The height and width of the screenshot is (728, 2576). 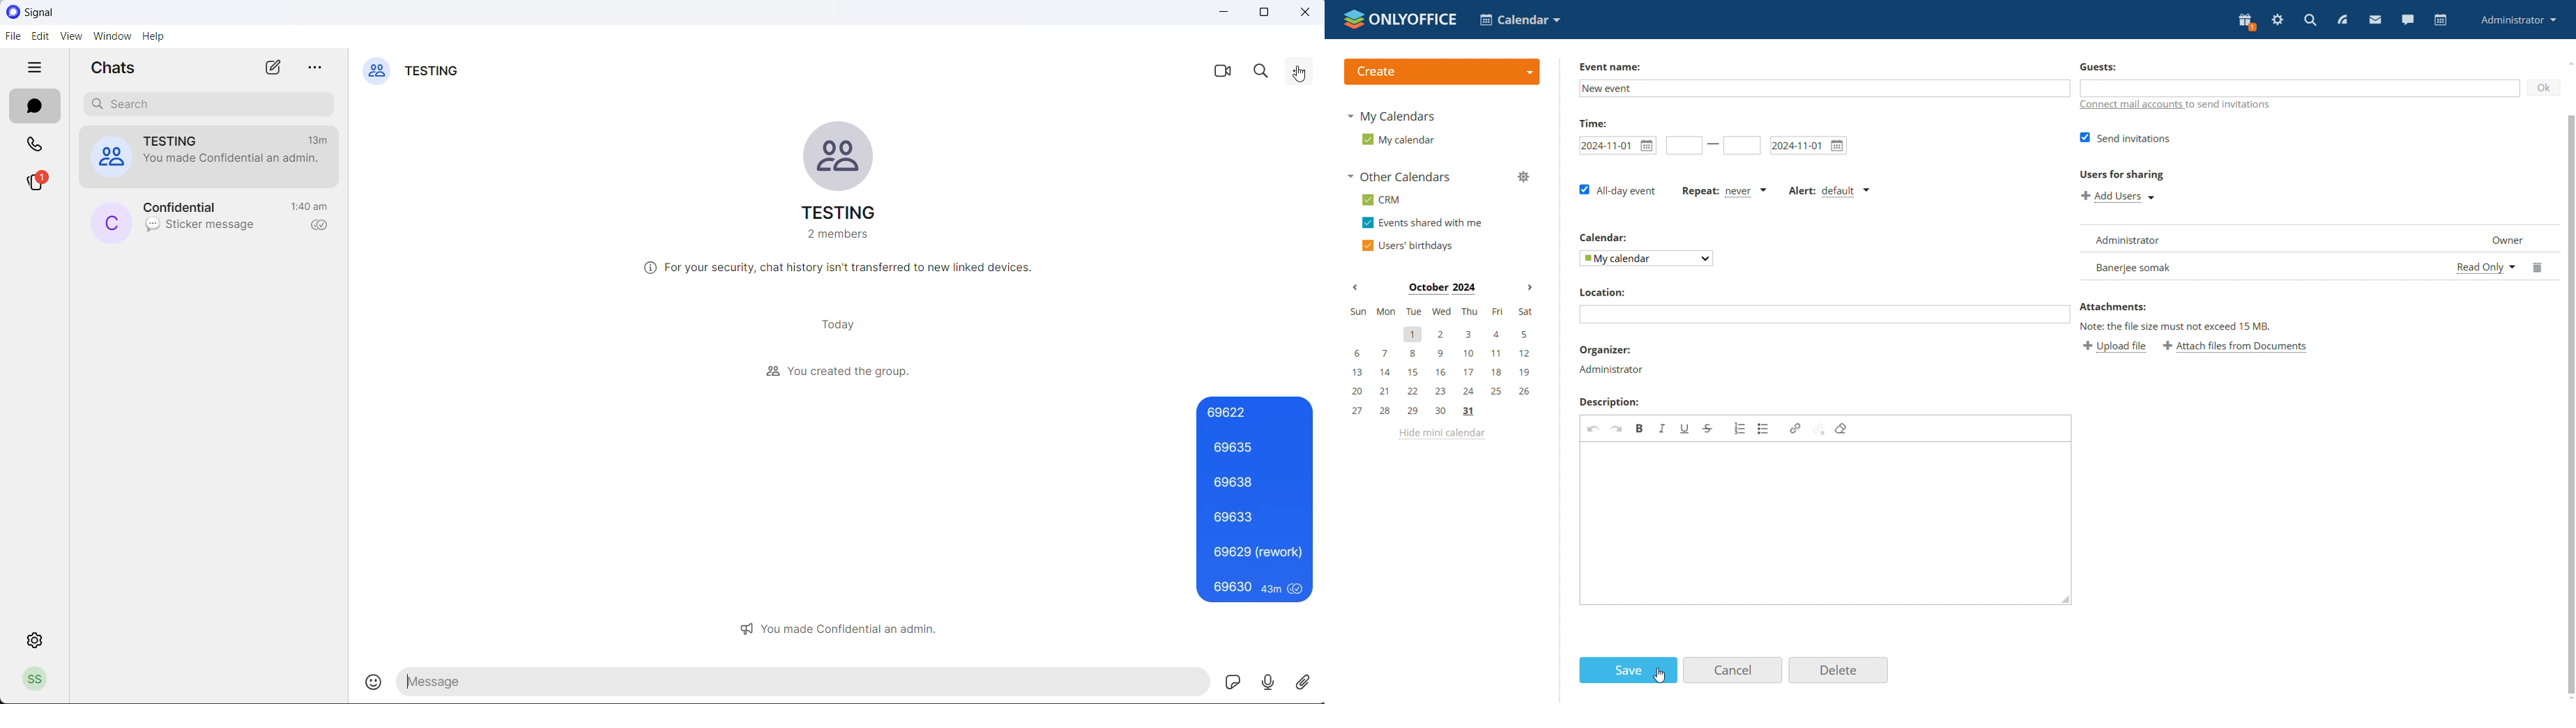 I want to click on file, so click(x=10, y=37).